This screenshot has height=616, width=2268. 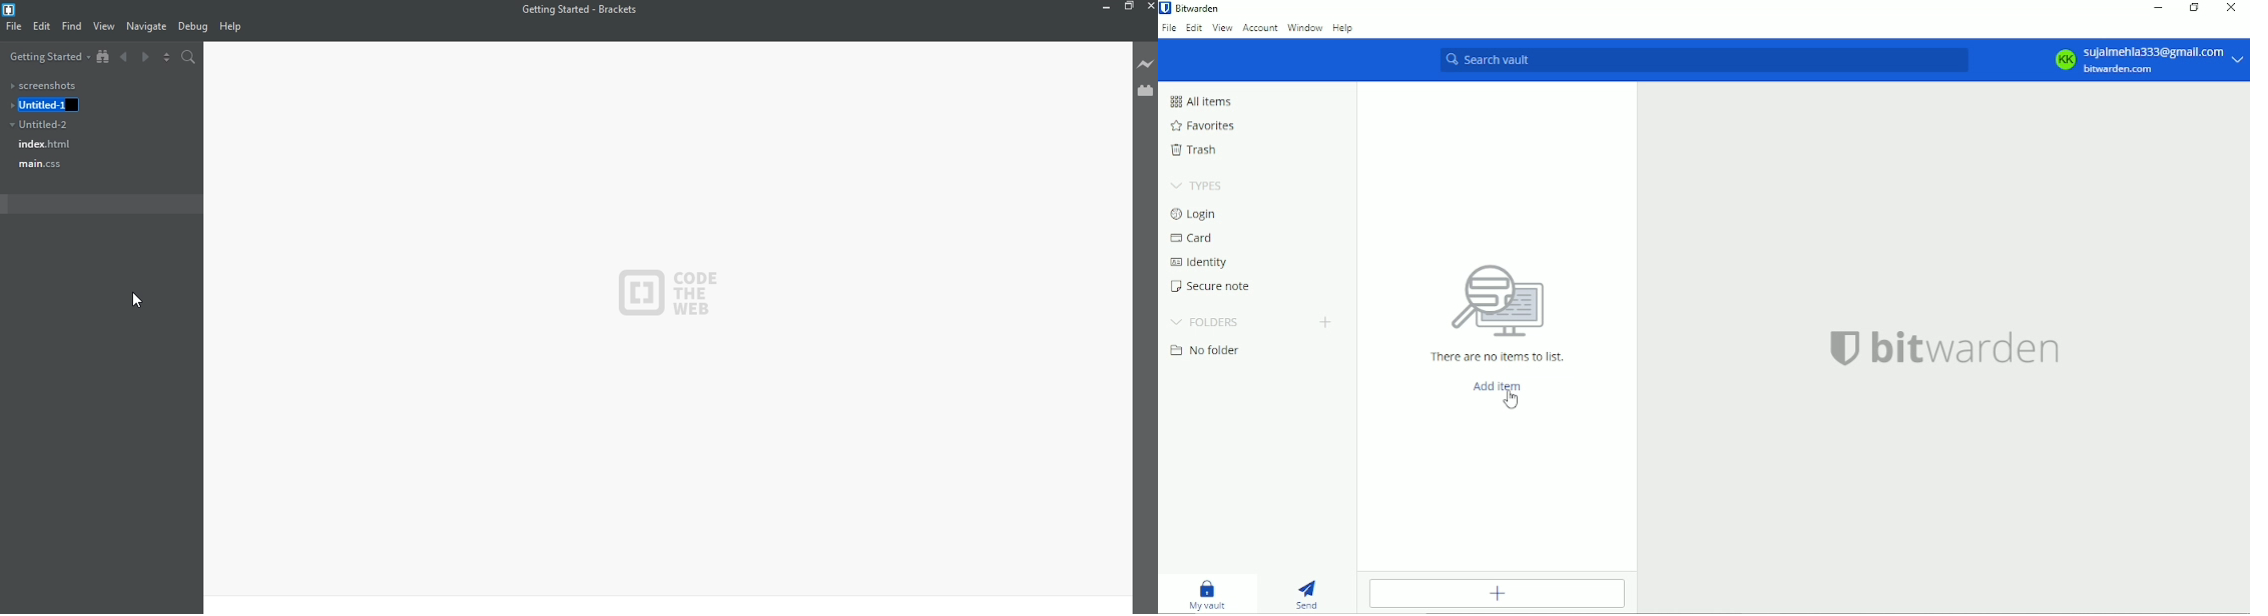 What do you see at coordinates (188, 57) in the screenshot?
I see `search` at bounding box center [188, 57].